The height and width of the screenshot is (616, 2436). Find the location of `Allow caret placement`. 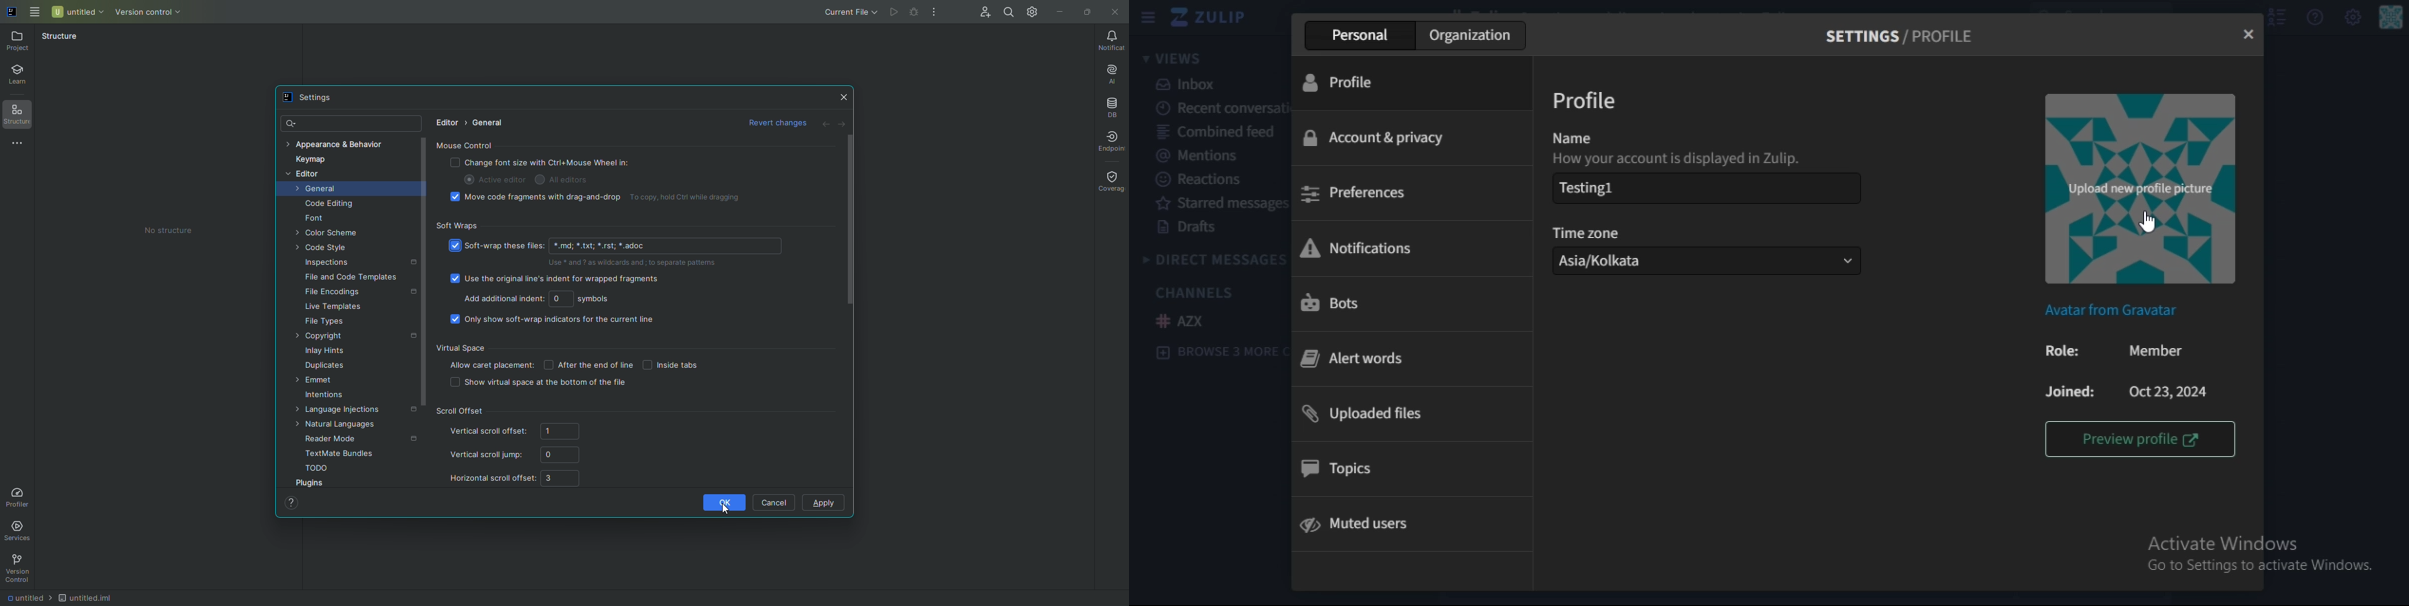

Allow caret placement is located at coordinates (492, 364).